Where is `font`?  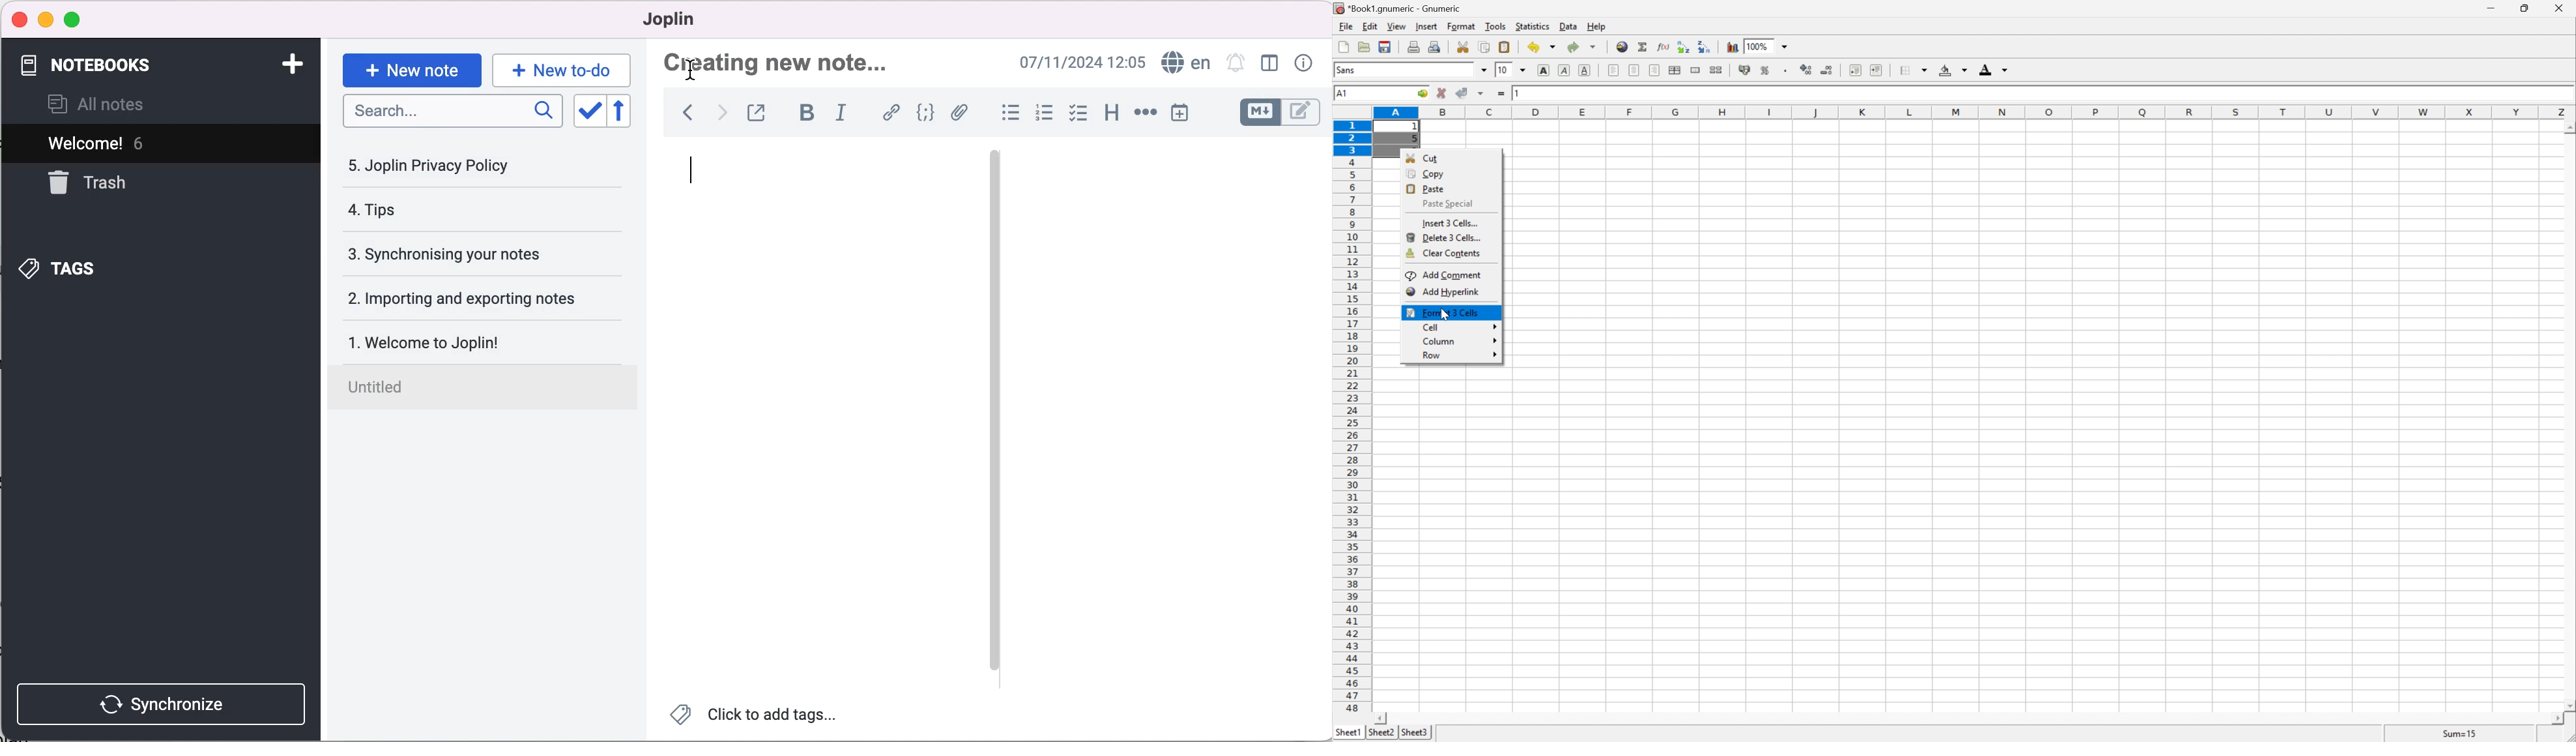 font is located at coordinates (1351, 69).